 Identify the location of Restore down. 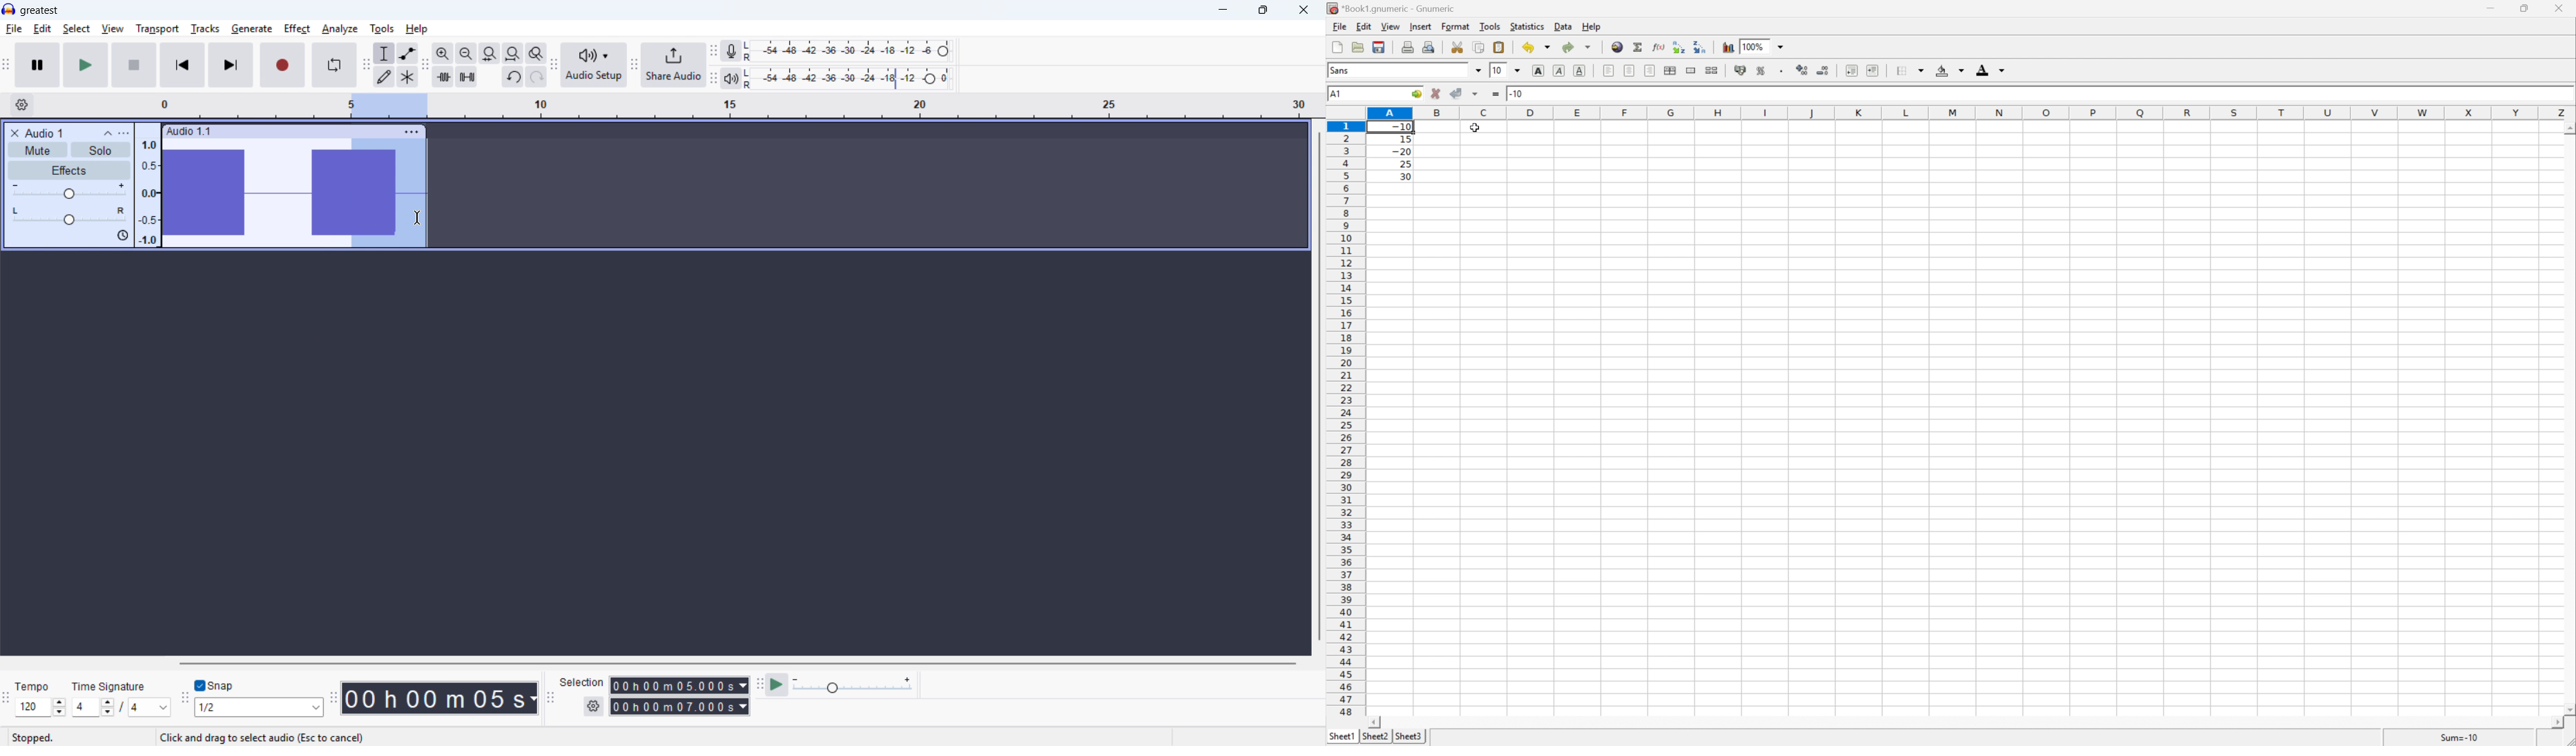
(2523, 8).